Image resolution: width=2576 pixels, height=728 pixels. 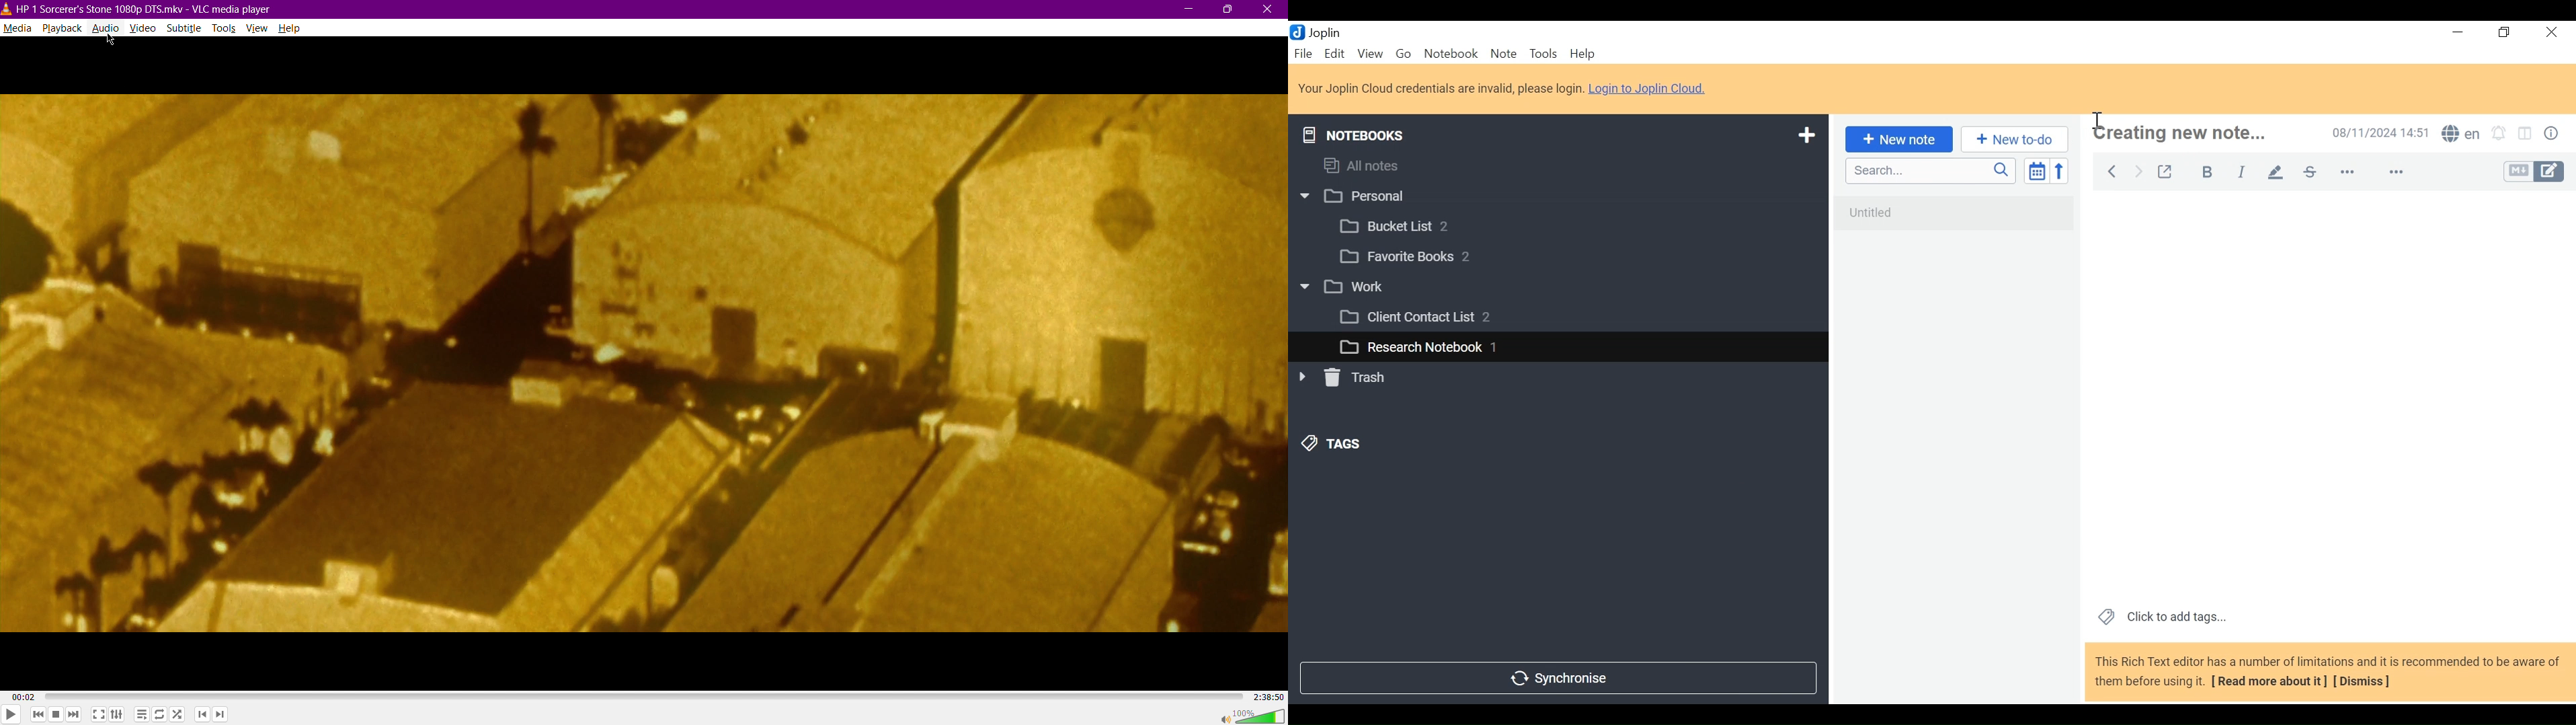 What do you see at coordinates (186, 30) in the screenshot?
I see `Subtitle` at bounding box center [186, 30].